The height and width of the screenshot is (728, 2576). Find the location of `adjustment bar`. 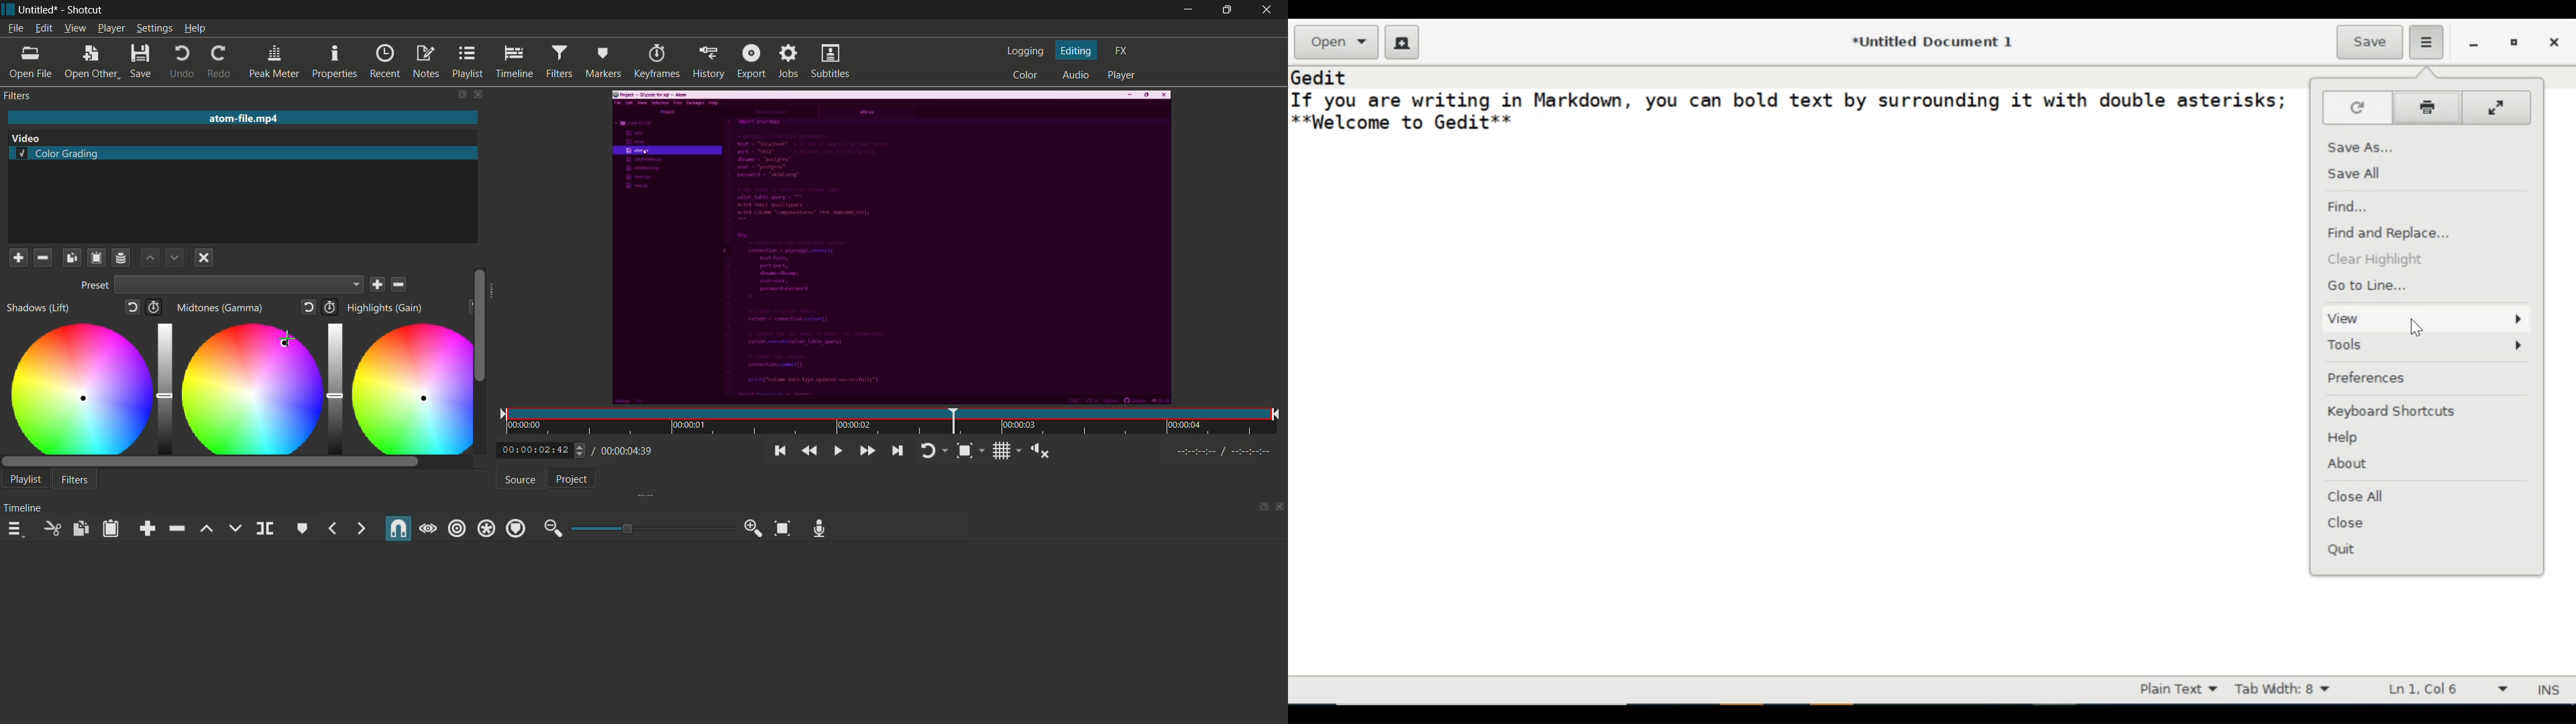

adjustment bar is located at coordinates (649, 528).